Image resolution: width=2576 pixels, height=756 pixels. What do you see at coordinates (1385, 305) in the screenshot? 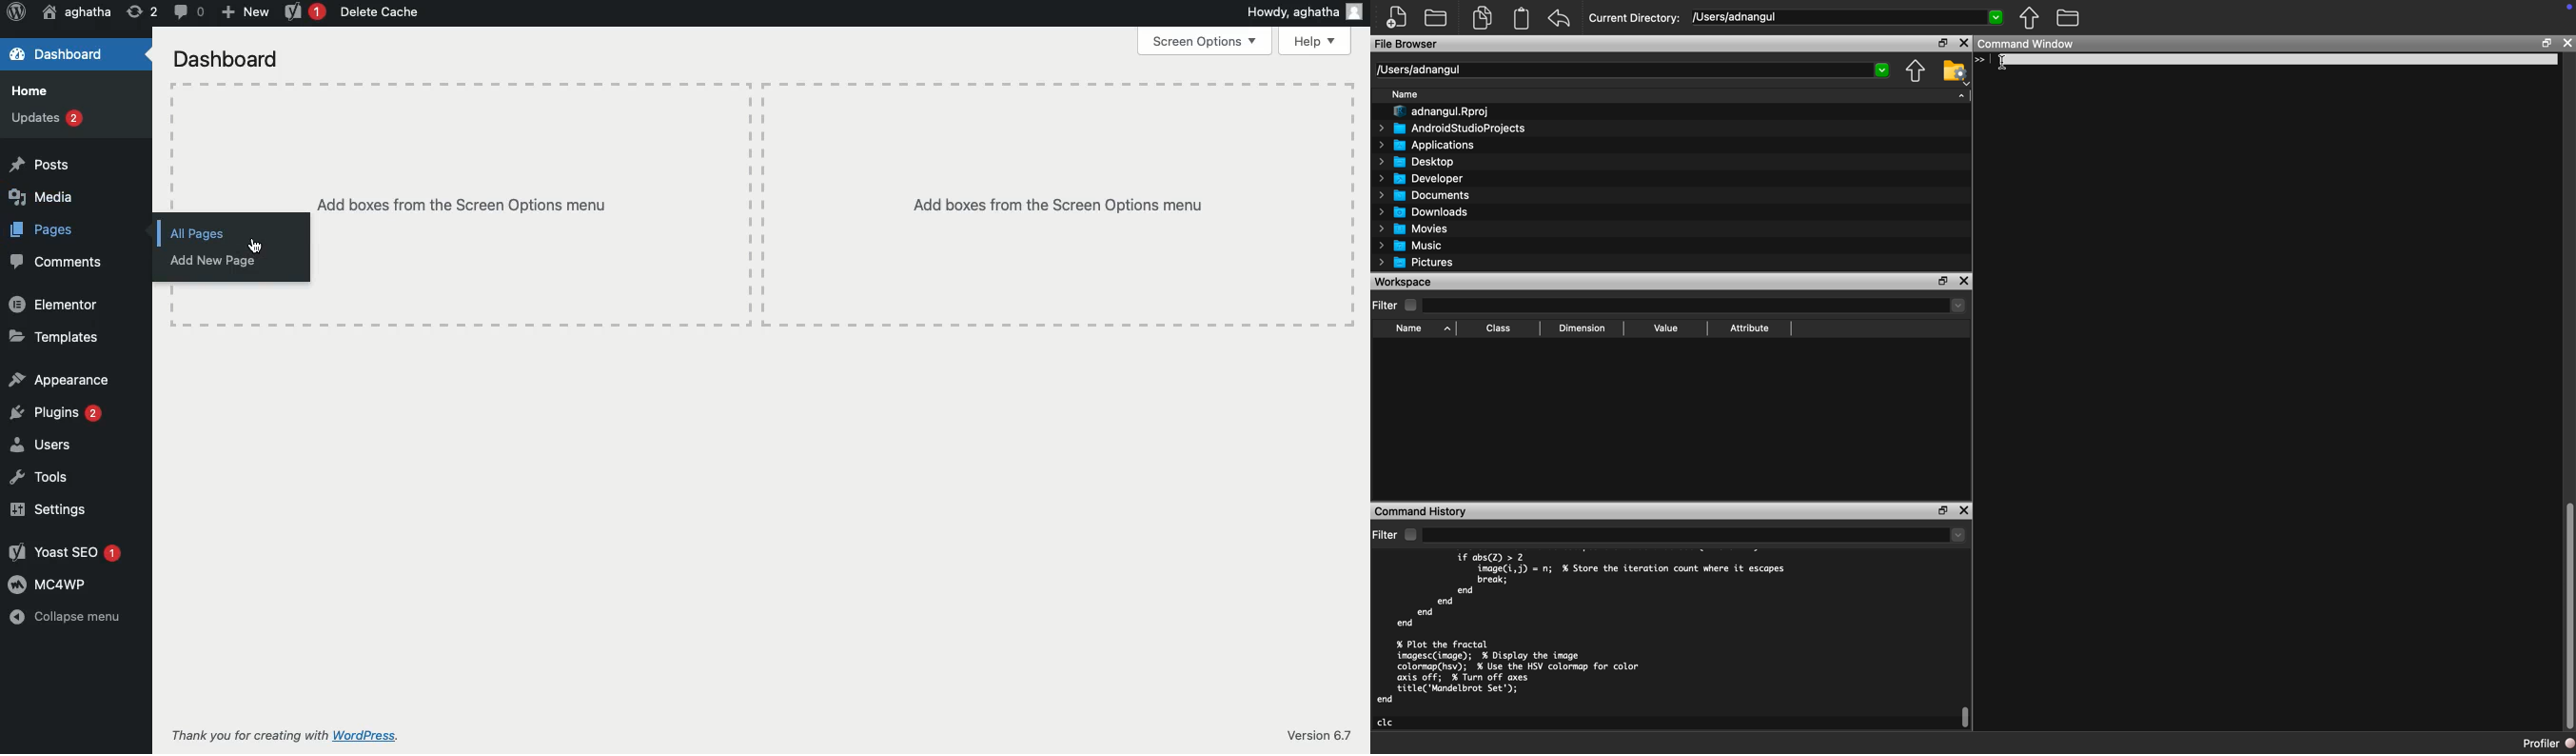
I see `Filter` at bounding box center [1385, 305].